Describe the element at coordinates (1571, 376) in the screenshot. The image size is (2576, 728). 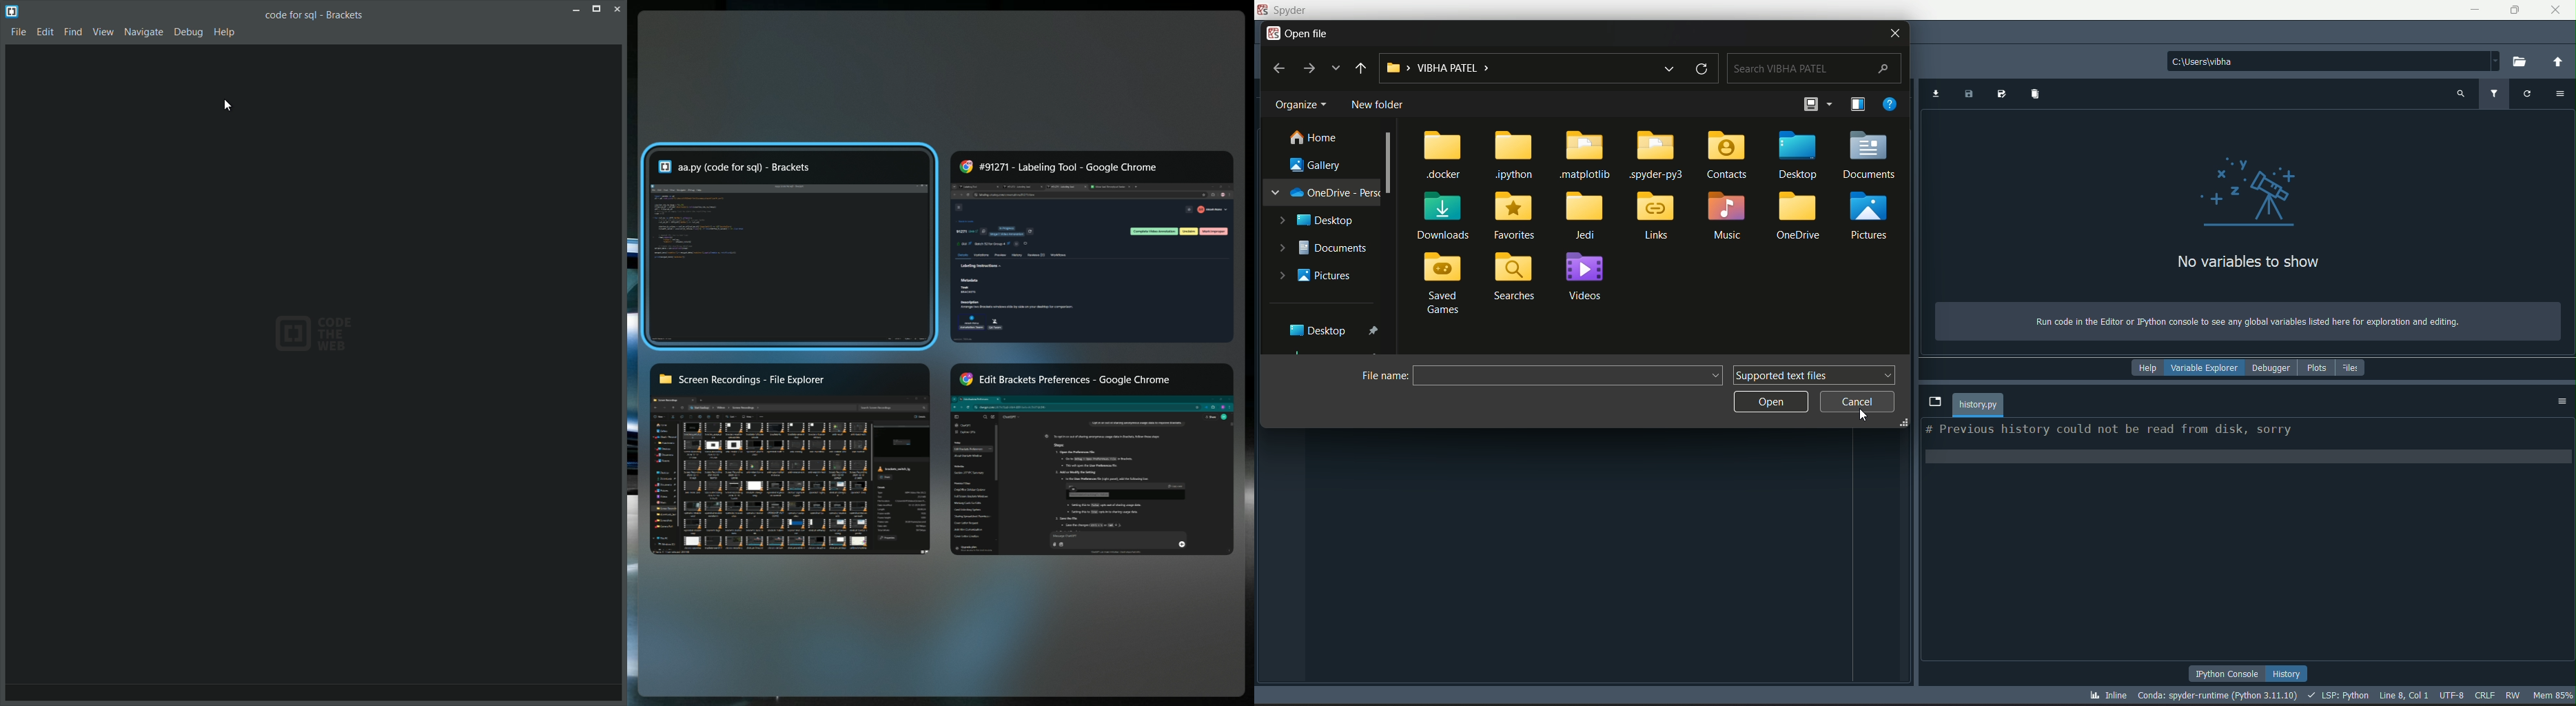
I see `file path` at that location.